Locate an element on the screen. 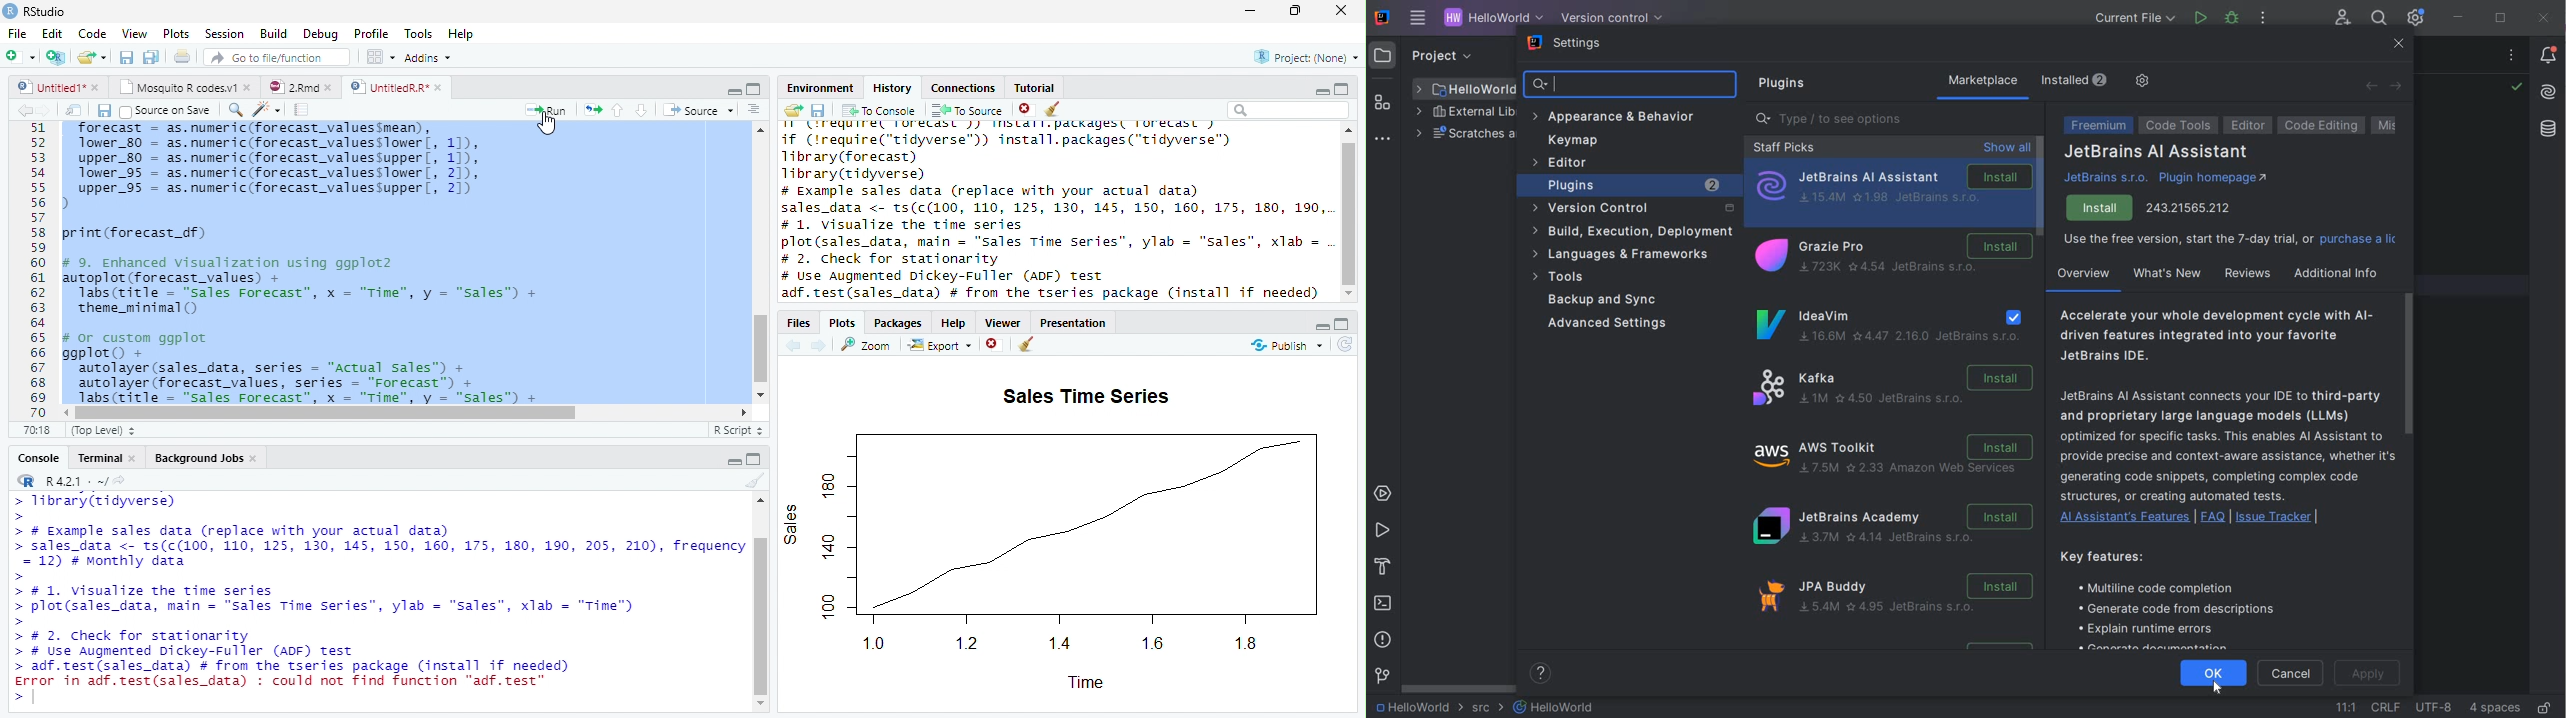 Image resolution: width=2576 pixels, height=728 pixels. viewer is located at coordinates (1003, 324).